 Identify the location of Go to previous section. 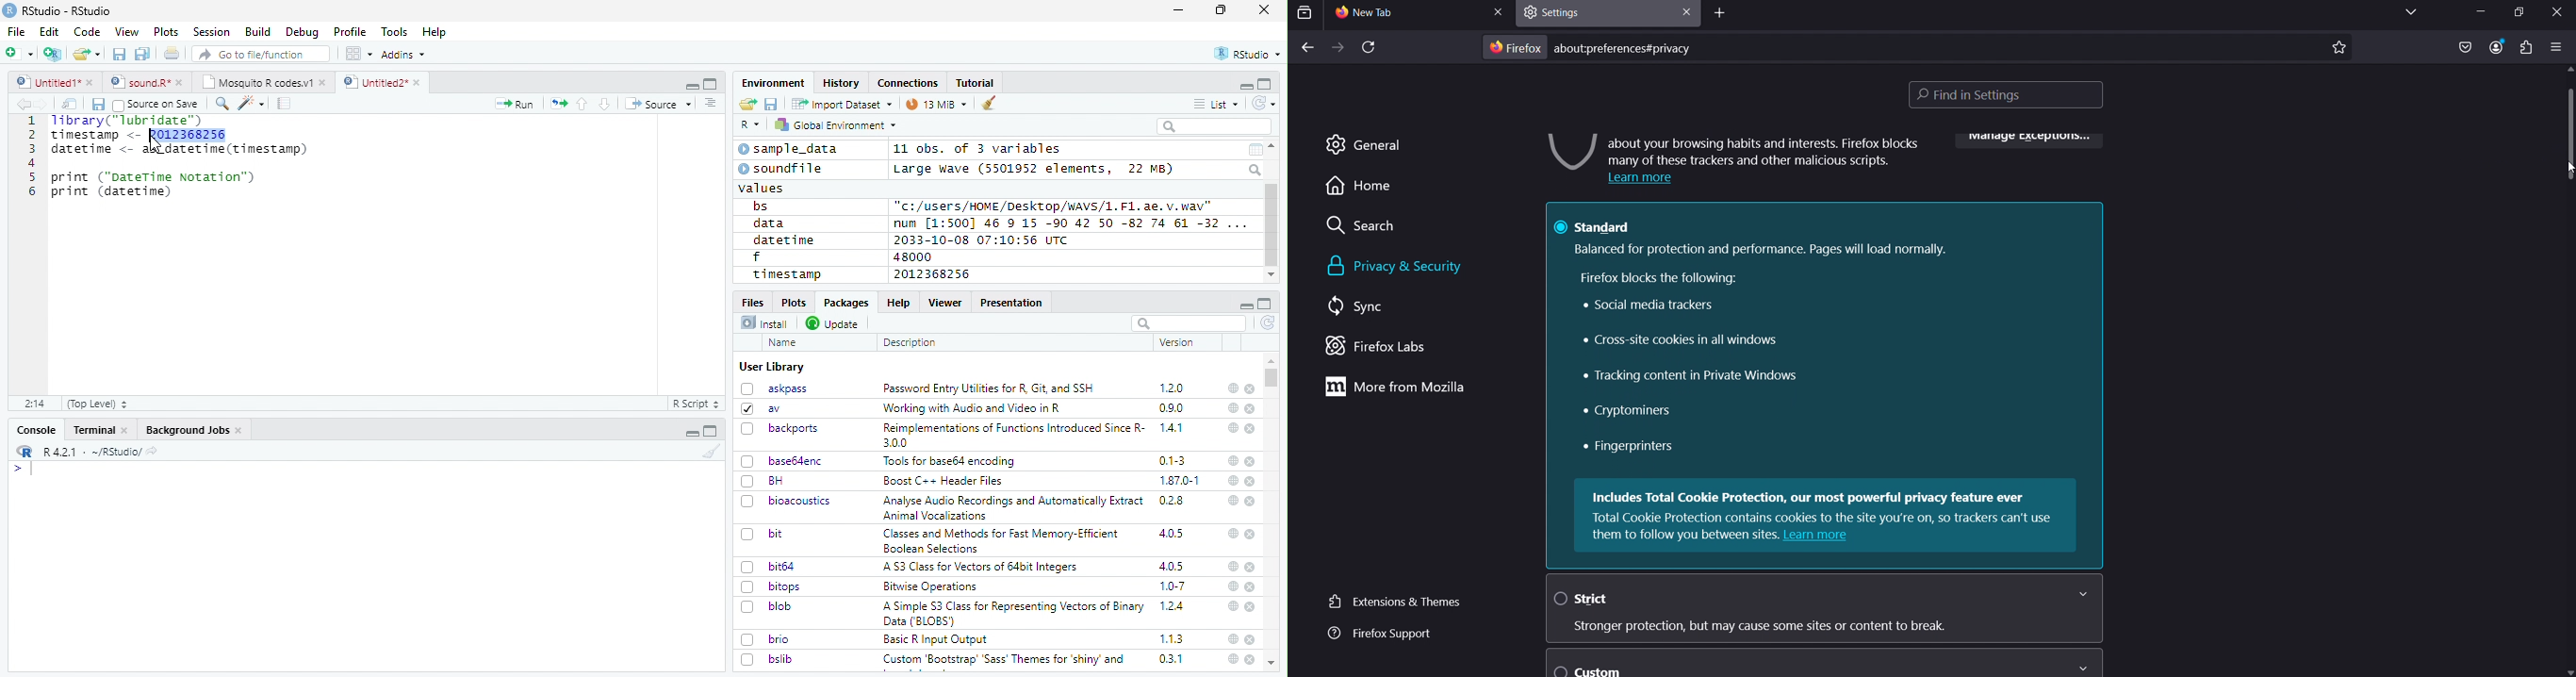
(583, 104).